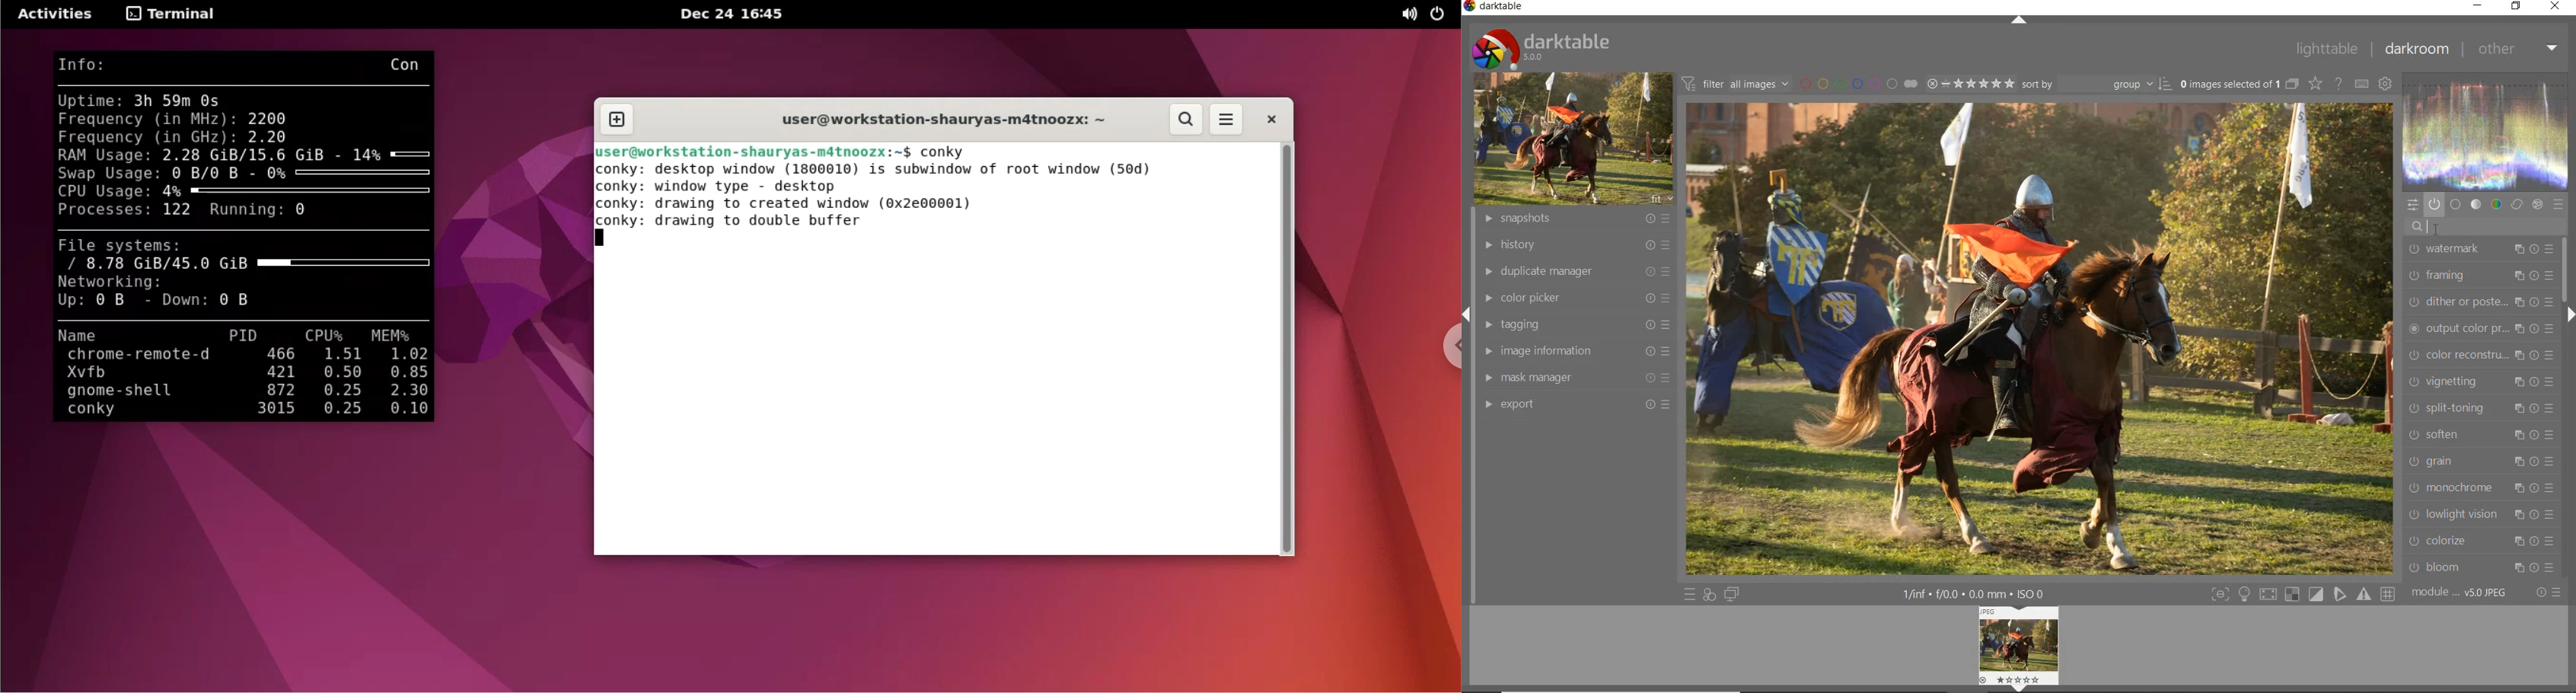 The image size is (2576, 700). What do you see at coordinates (1540, 46) in the screenshot?
I see `darktable` at bounding box center [1540, 46].